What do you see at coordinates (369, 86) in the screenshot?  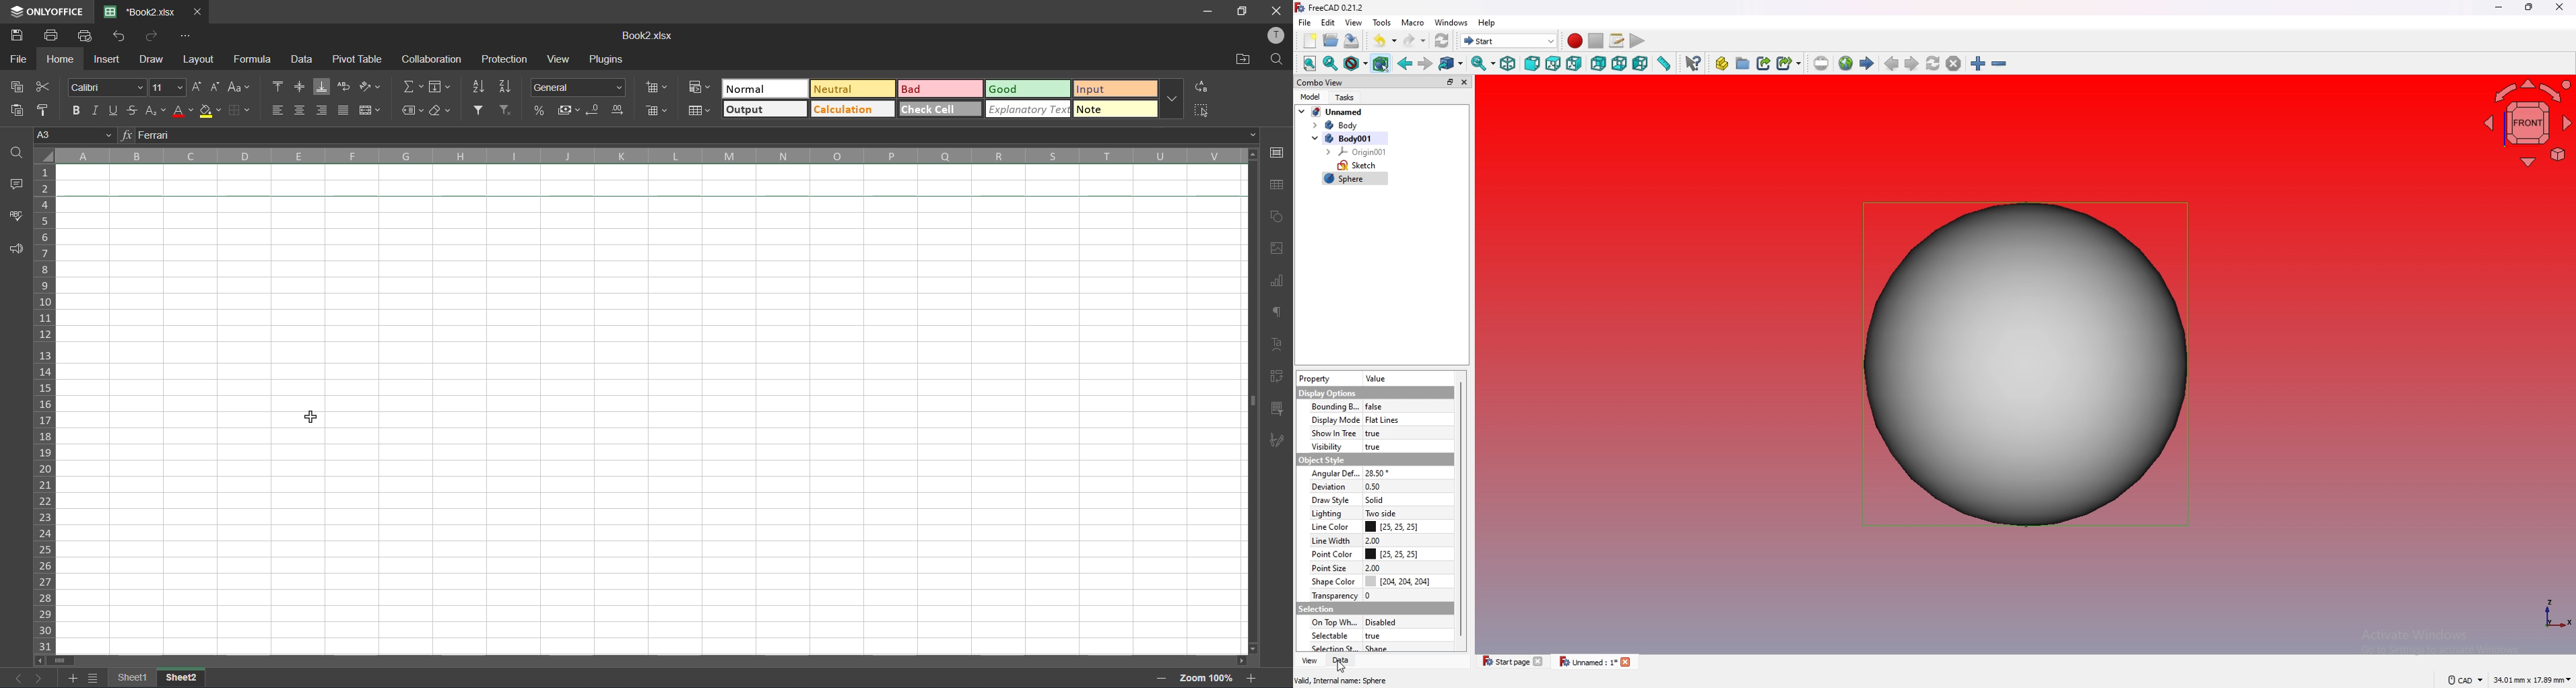 I see `orientation` at bounding box center [369, 86].